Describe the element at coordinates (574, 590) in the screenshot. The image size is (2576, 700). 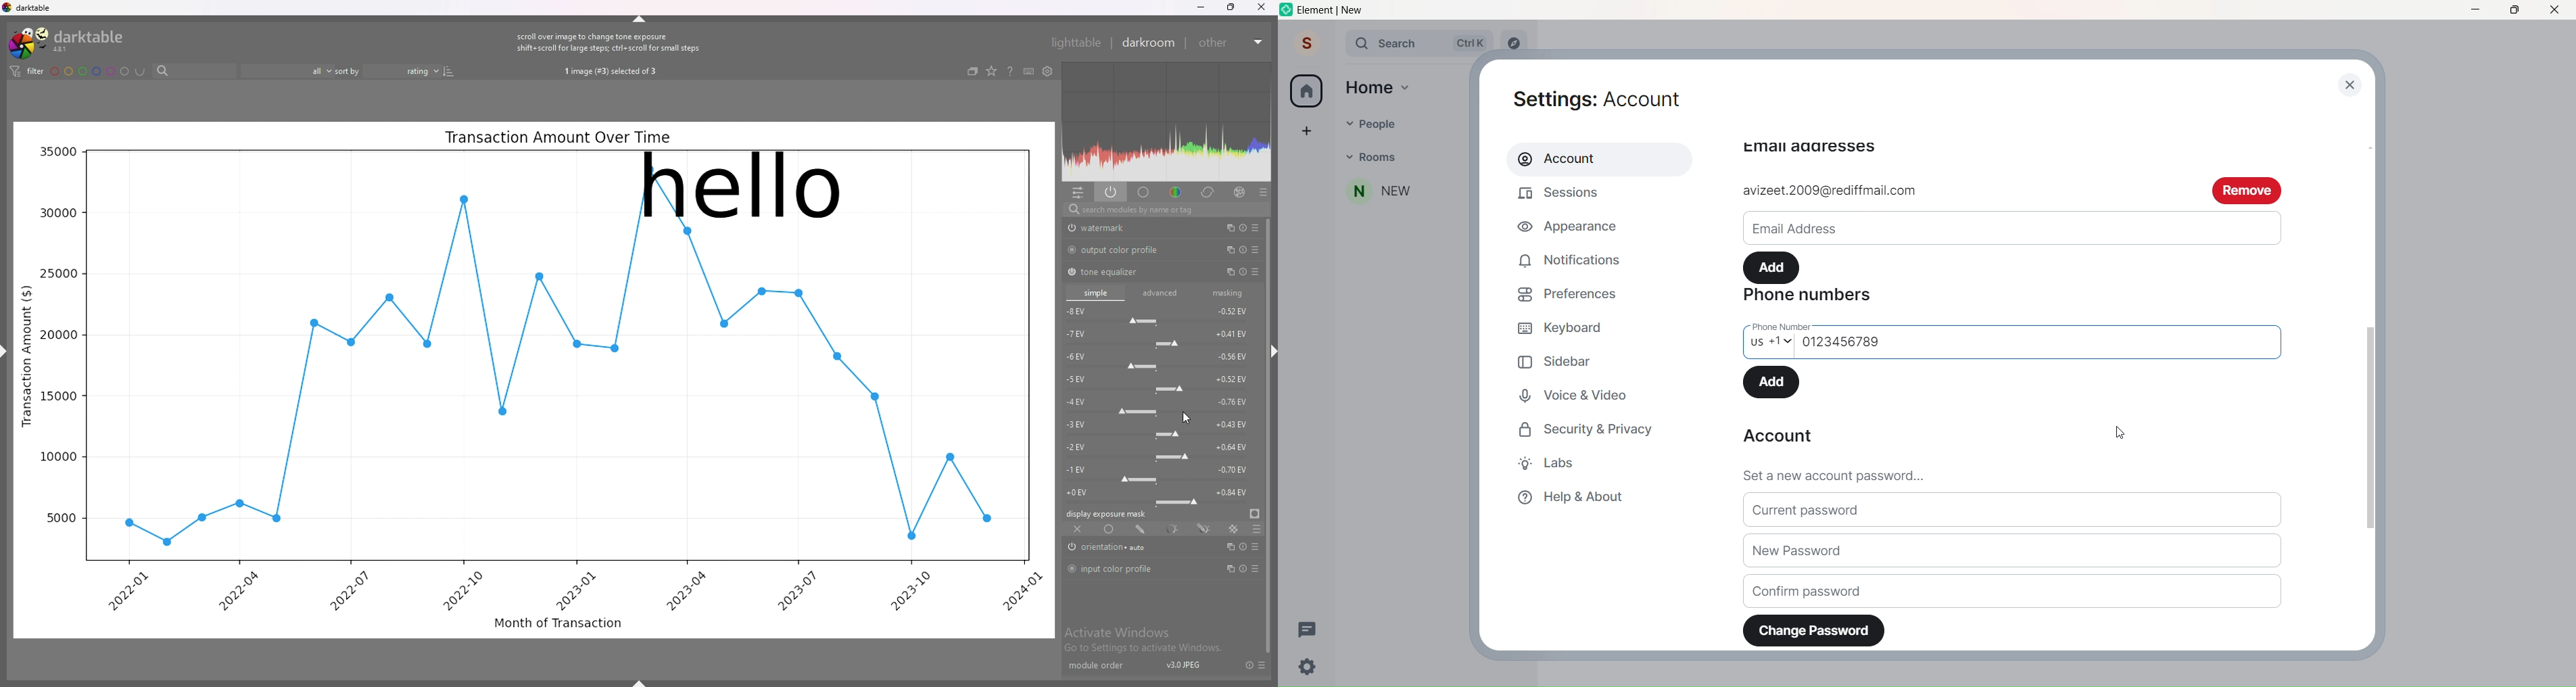
I see `2023-01` at that location.